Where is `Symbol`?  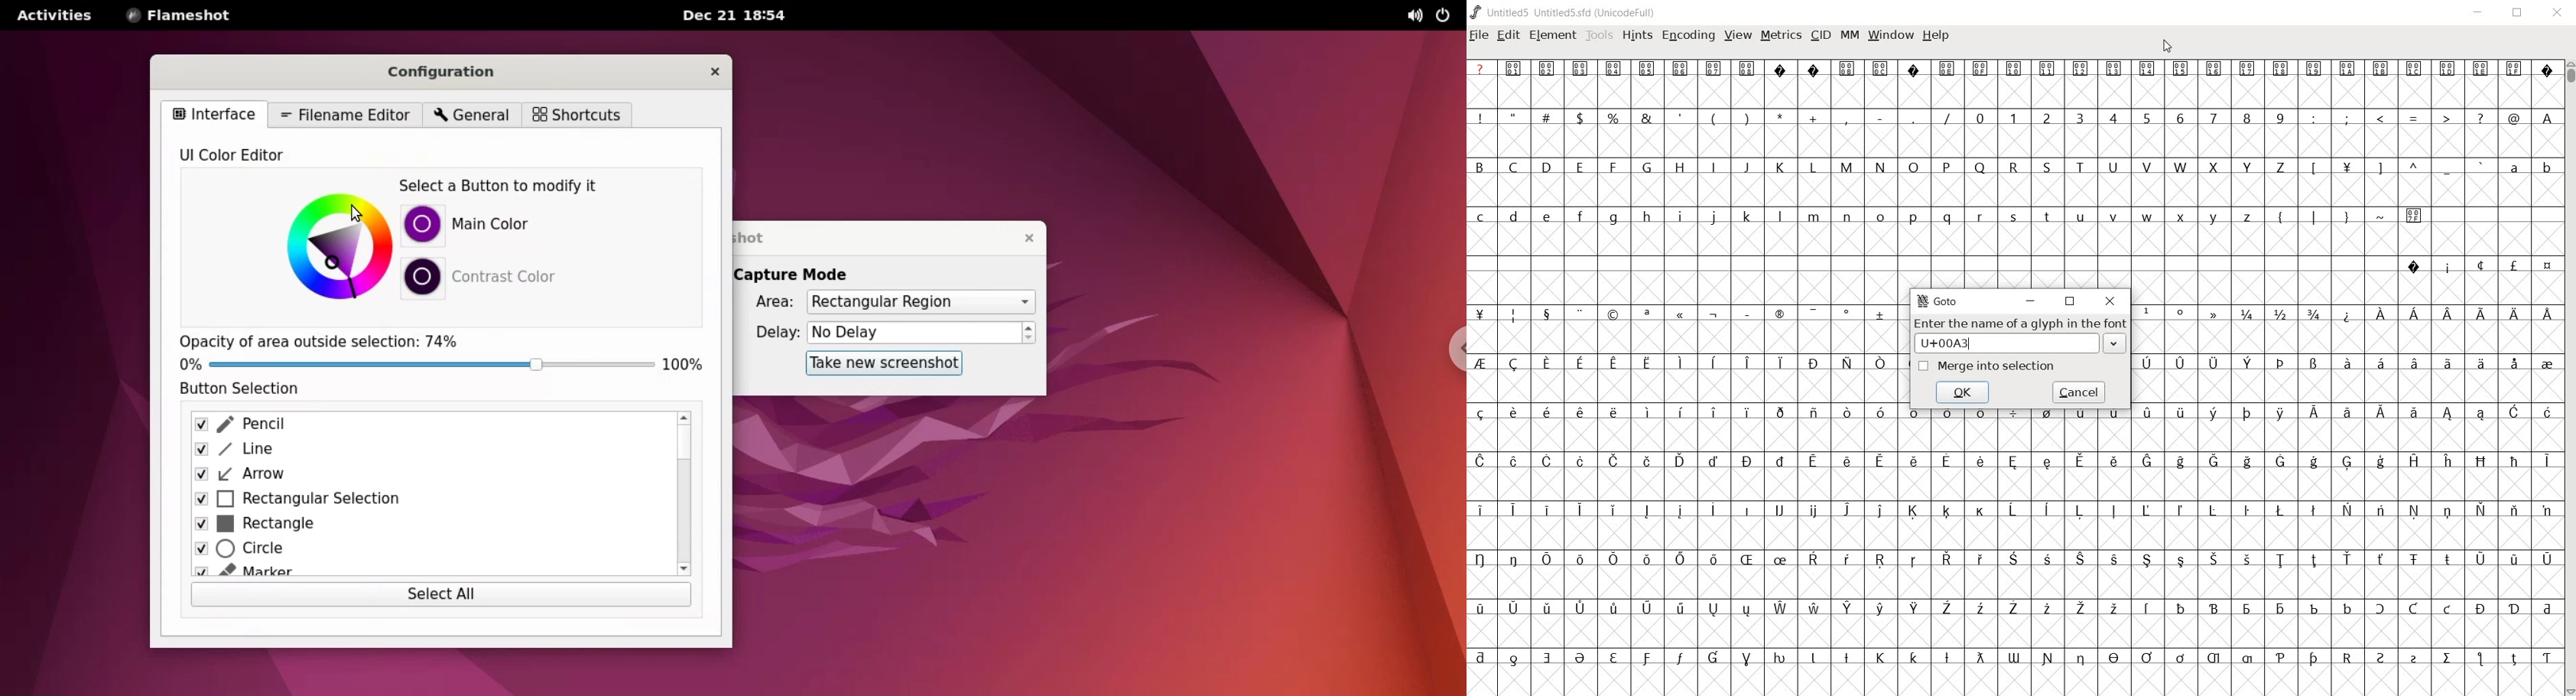
Symbol is located at coordinates (2313, 364).